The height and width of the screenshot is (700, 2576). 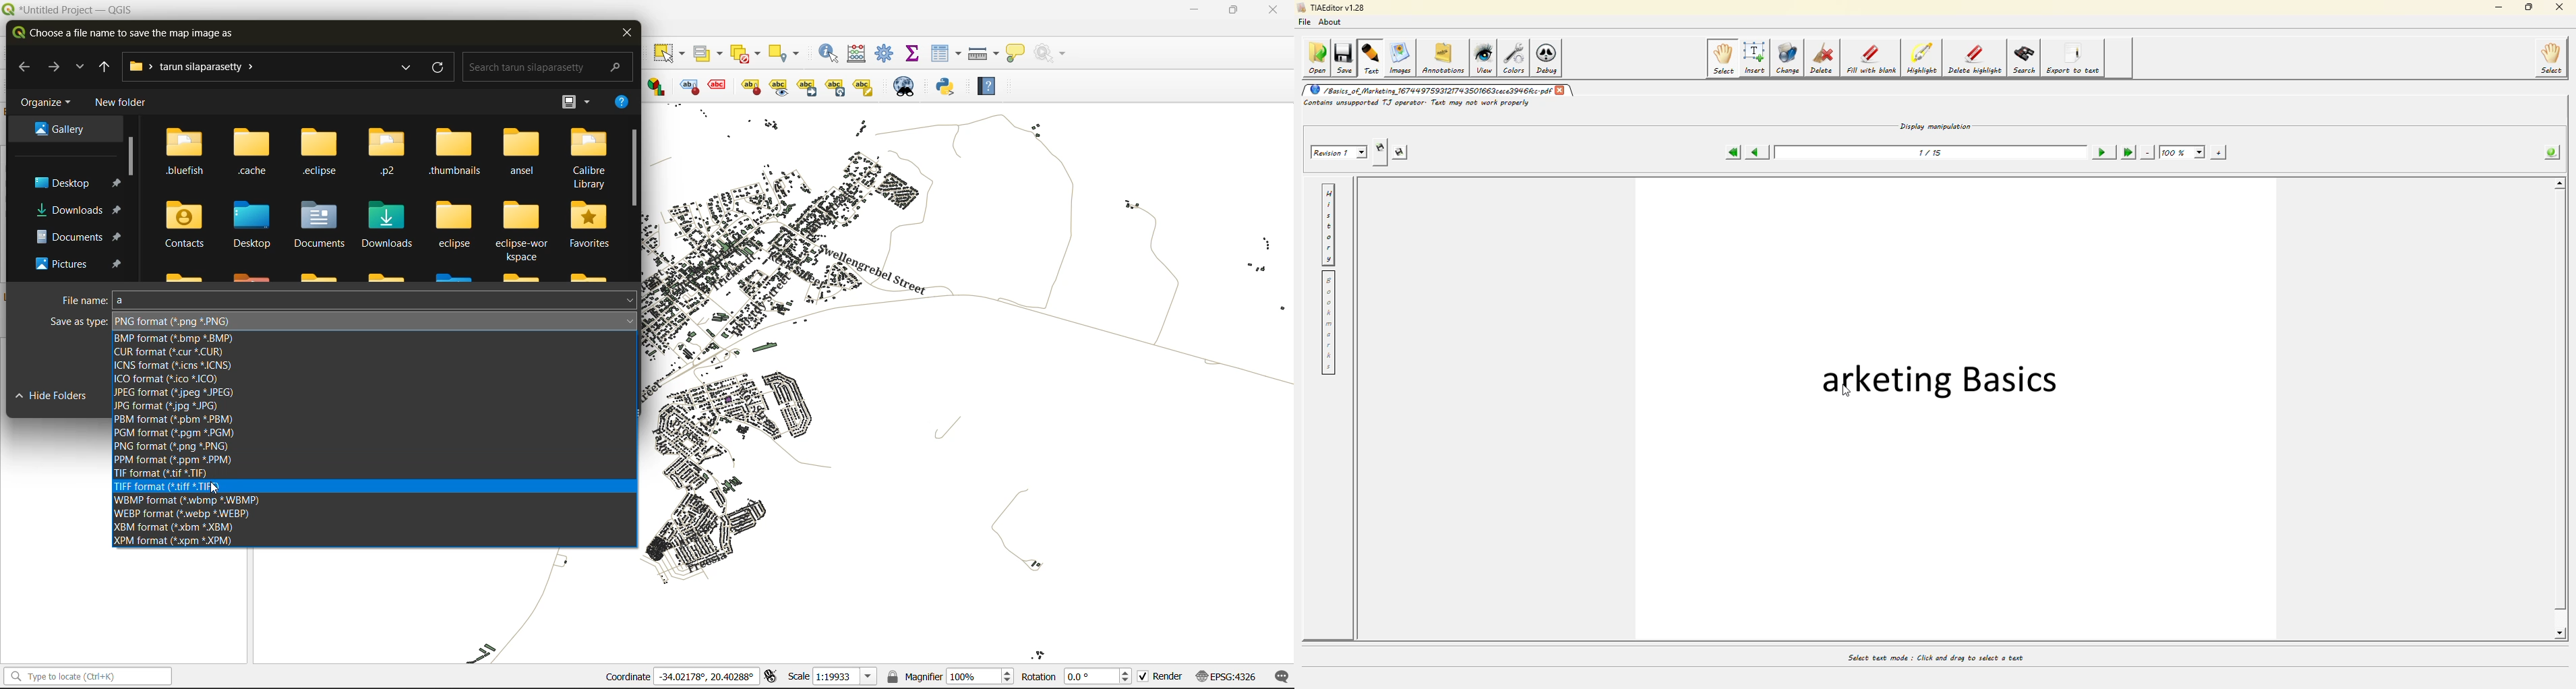 I want to click on cur, so click(x=177, y=353).